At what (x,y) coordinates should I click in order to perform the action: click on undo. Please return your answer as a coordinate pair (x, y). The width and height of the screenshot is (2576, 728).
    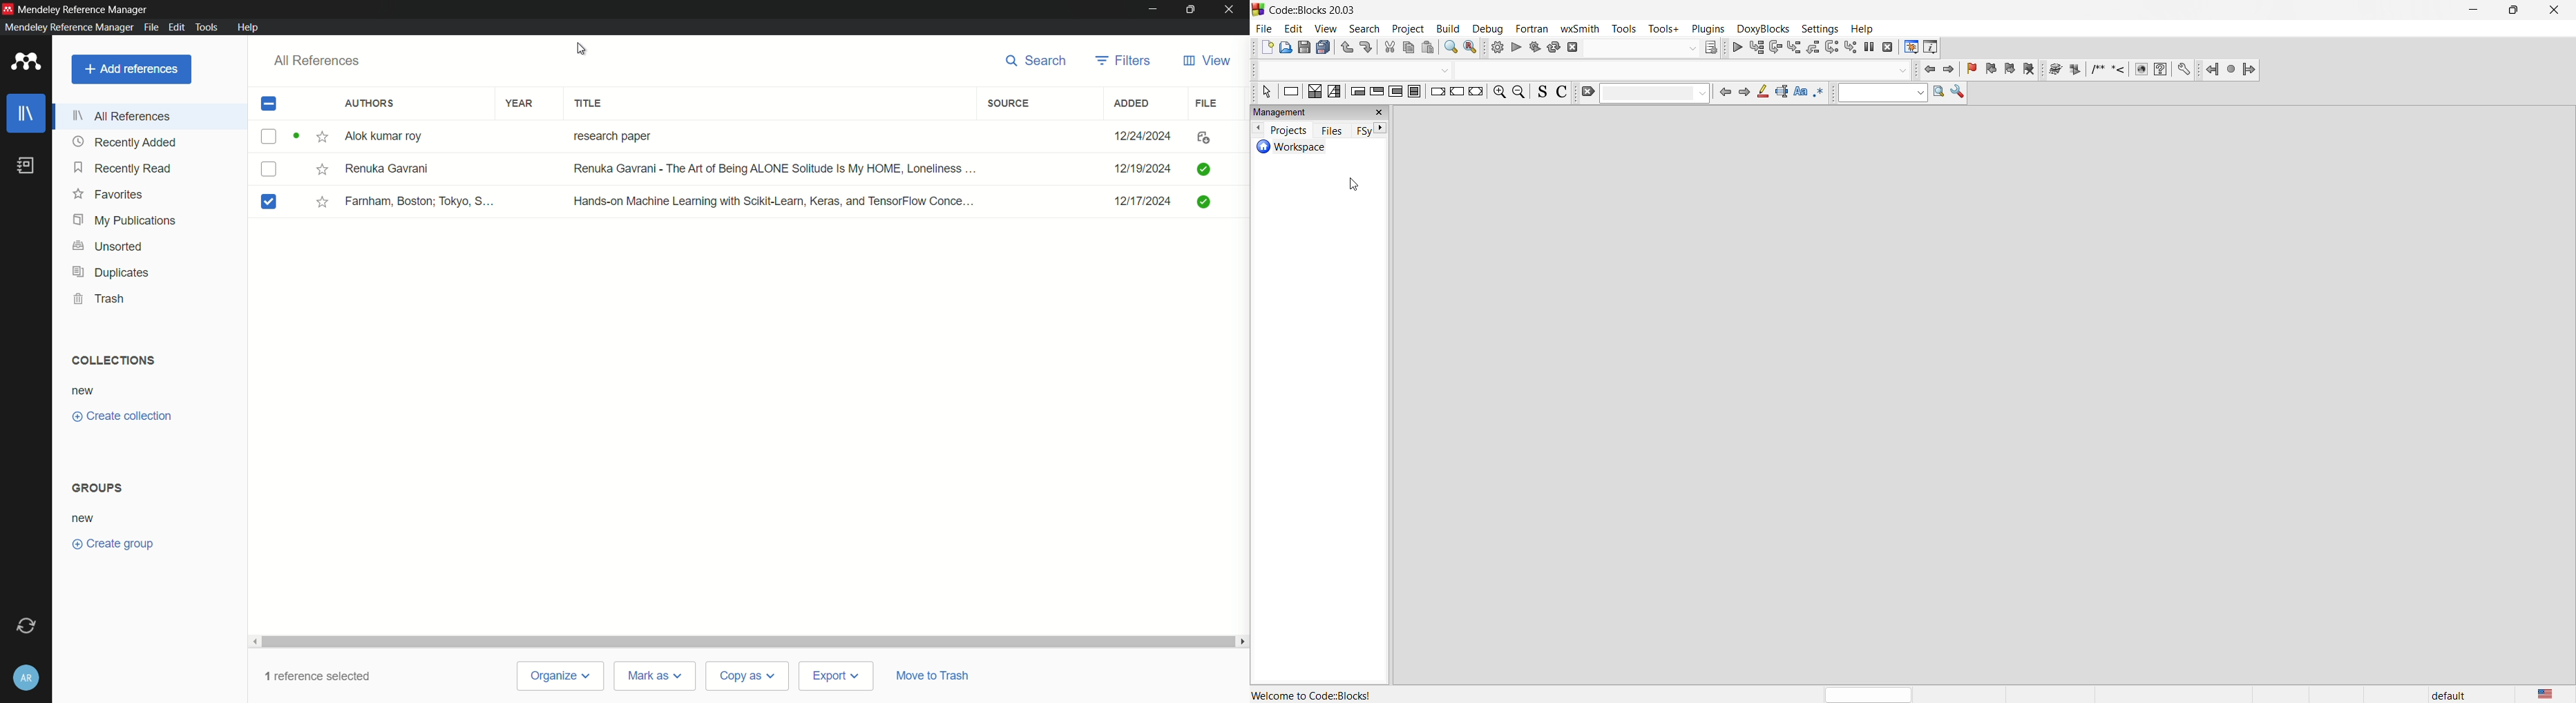
    Looking at the image, I should click on (1346, 48).